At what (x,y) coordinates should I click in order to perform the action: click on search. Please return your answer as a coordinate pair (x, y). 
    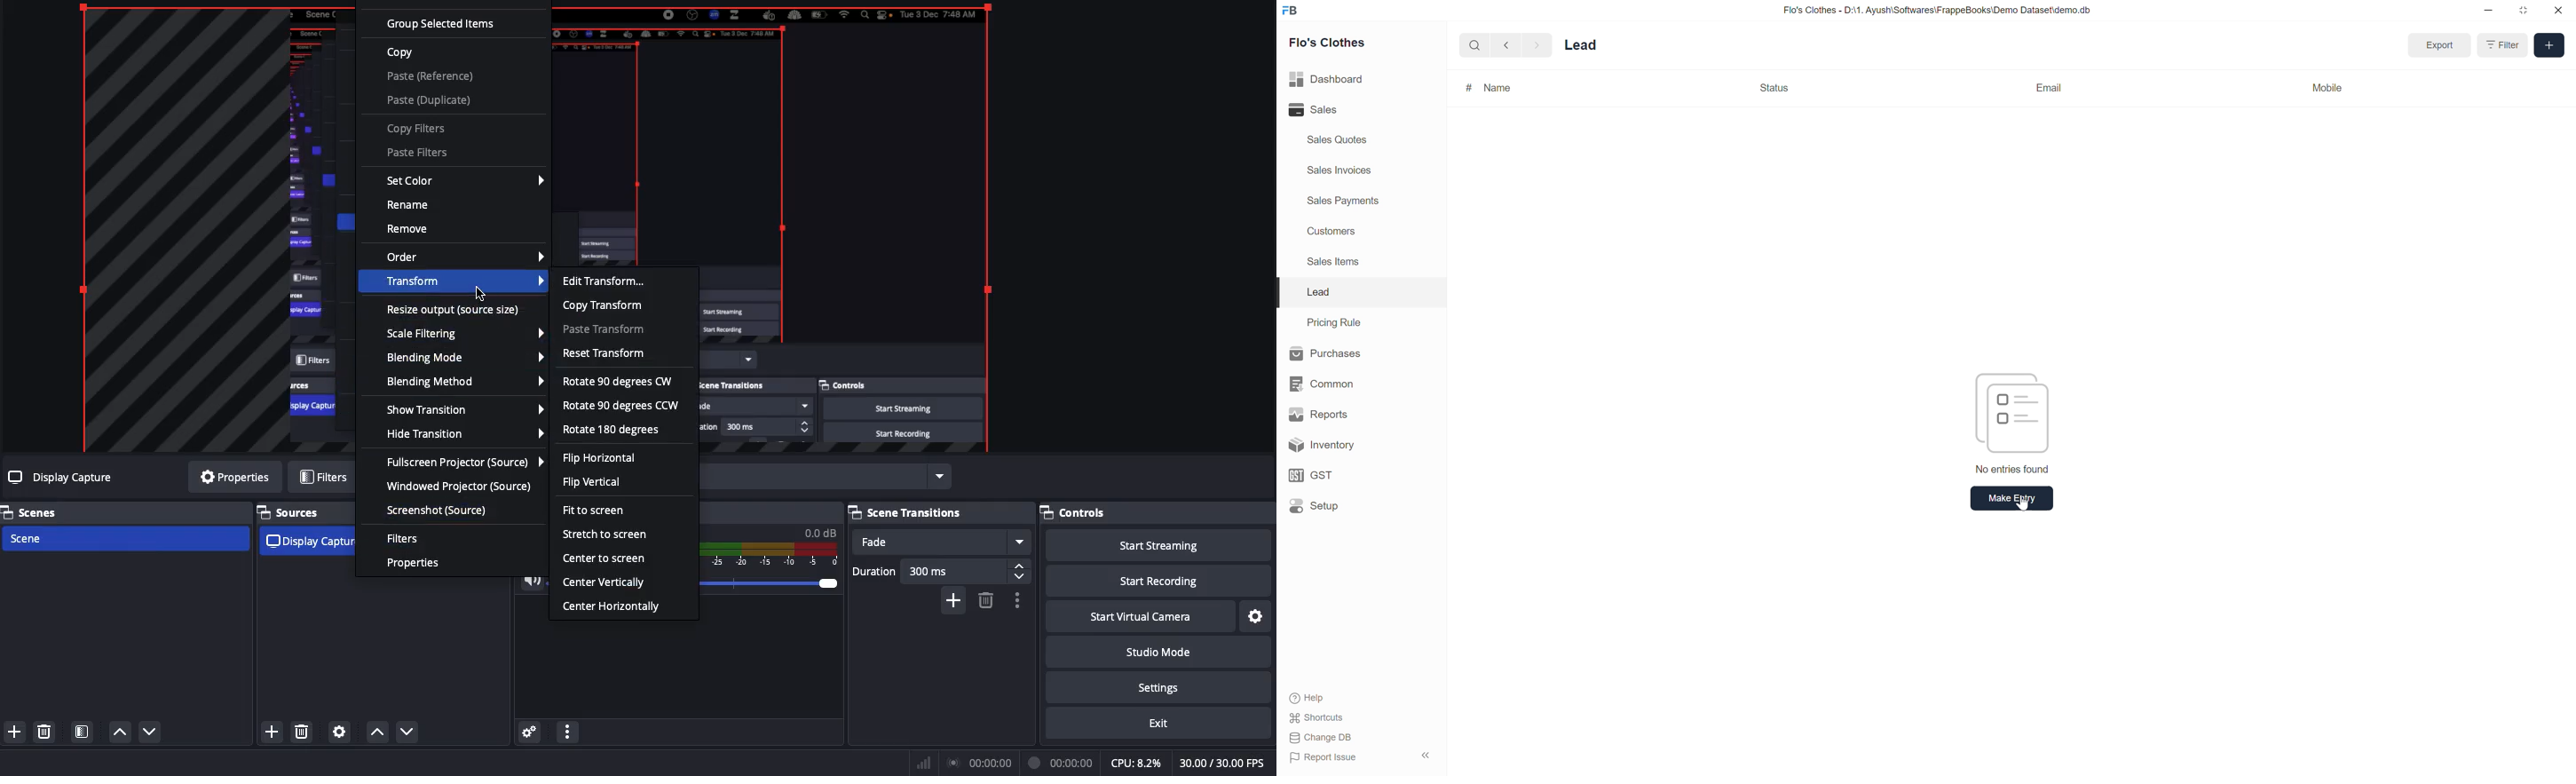
    Looking at the image, I should click on (1473, 44).